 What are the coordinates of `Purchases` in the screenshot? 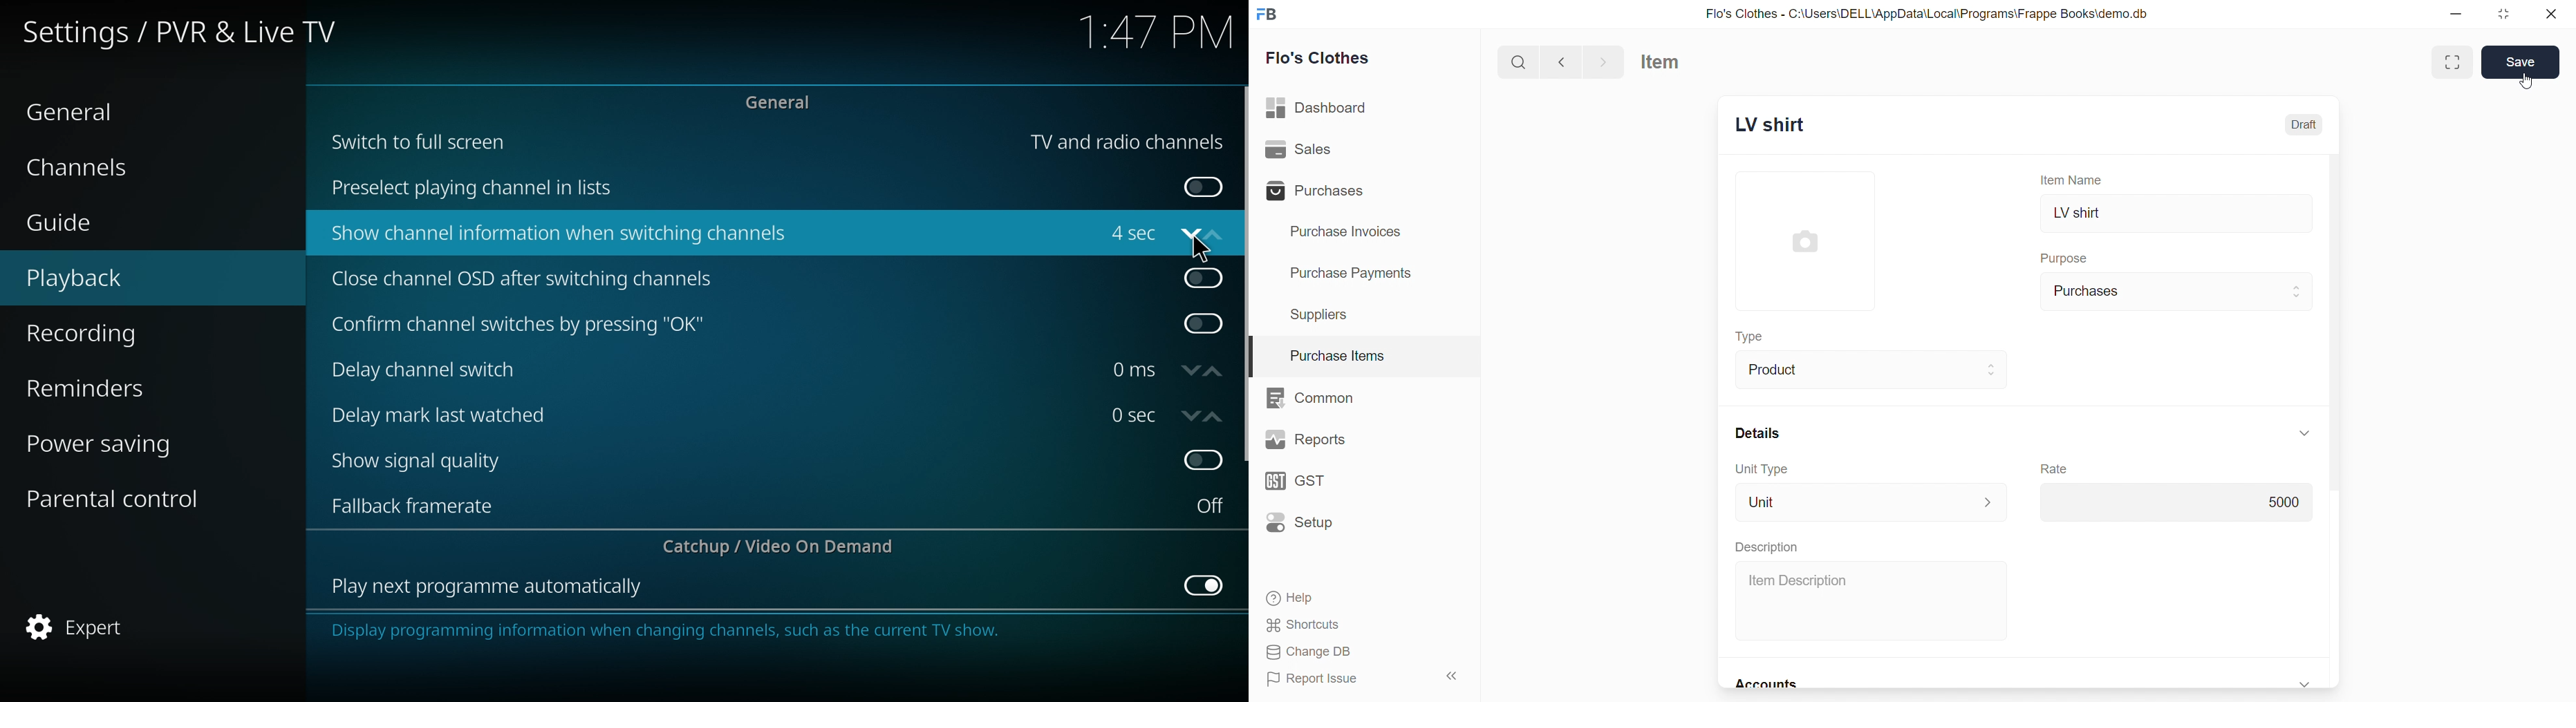 It's located at (2178, 292).